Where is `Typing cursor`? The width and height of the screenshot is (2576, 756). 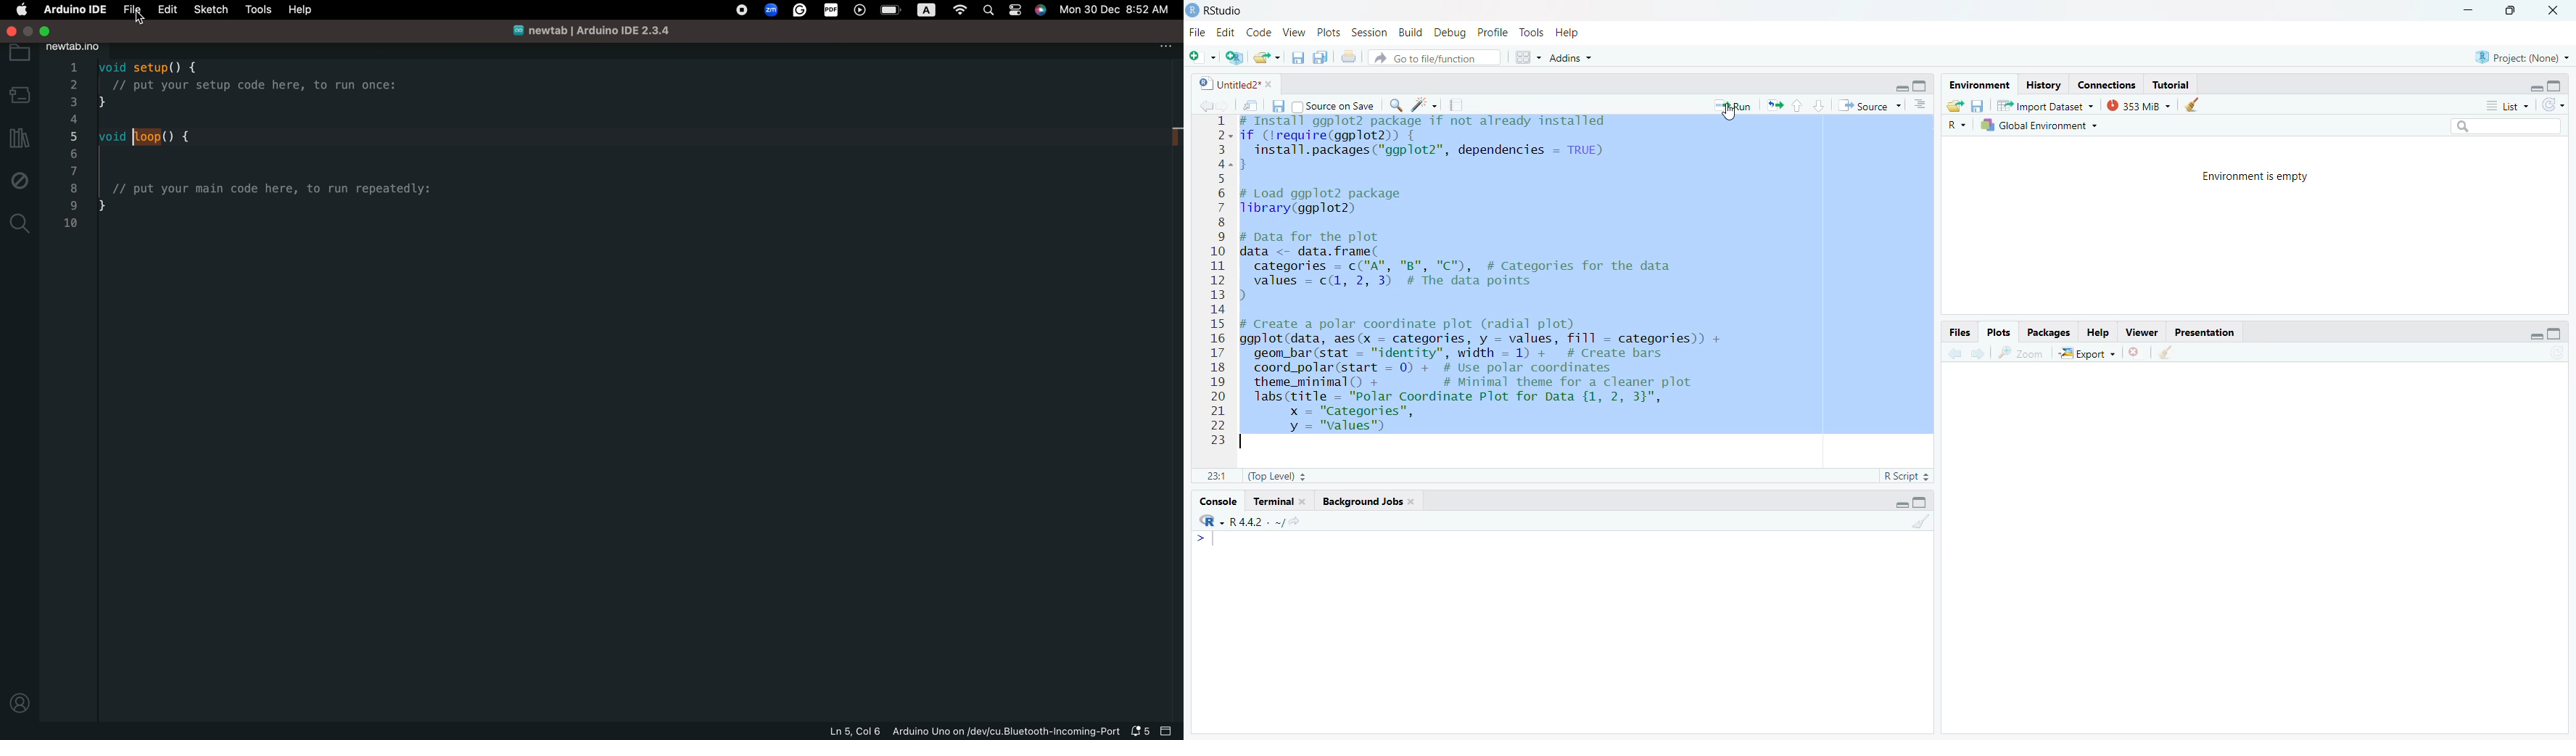
Typing cursor is located at coordinates (1252, 444).